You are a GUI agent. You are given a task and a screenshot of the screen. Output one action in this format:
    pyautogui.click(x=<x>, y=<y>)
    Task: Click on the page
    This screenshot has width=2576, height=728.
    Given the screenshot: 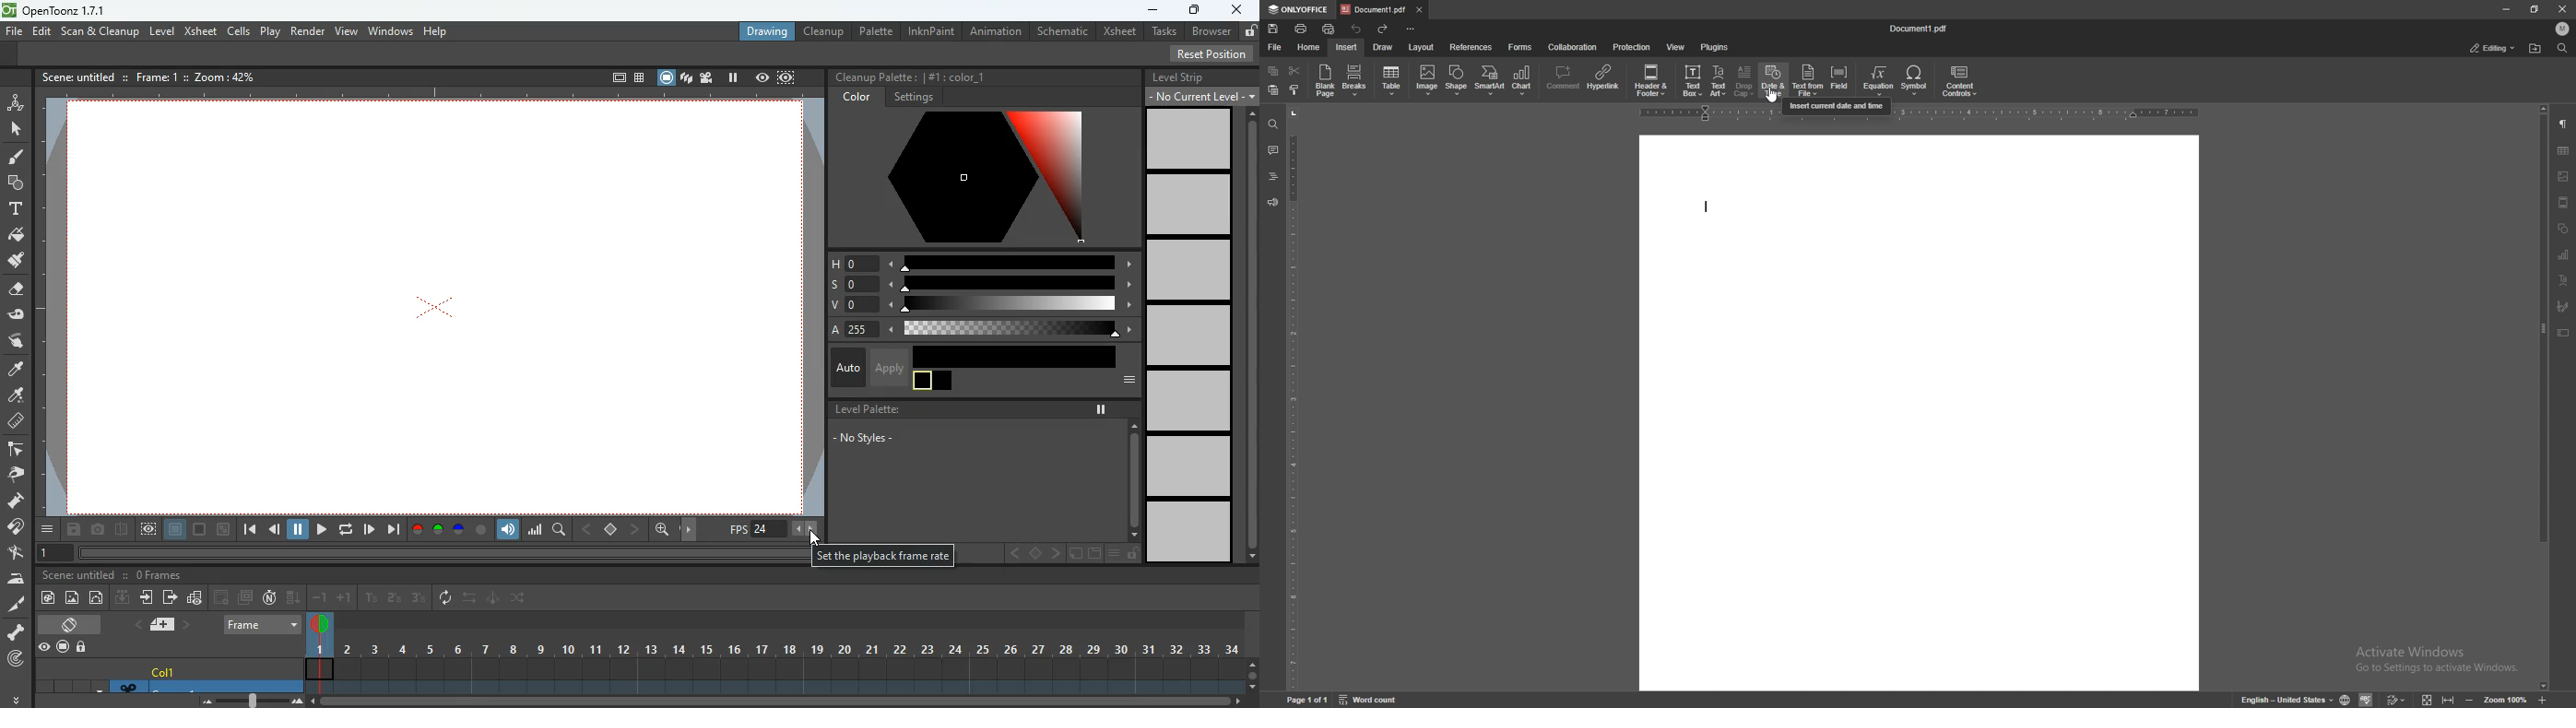 What is the action you would take?
    pyautogui.click(x=164, y=626)
    